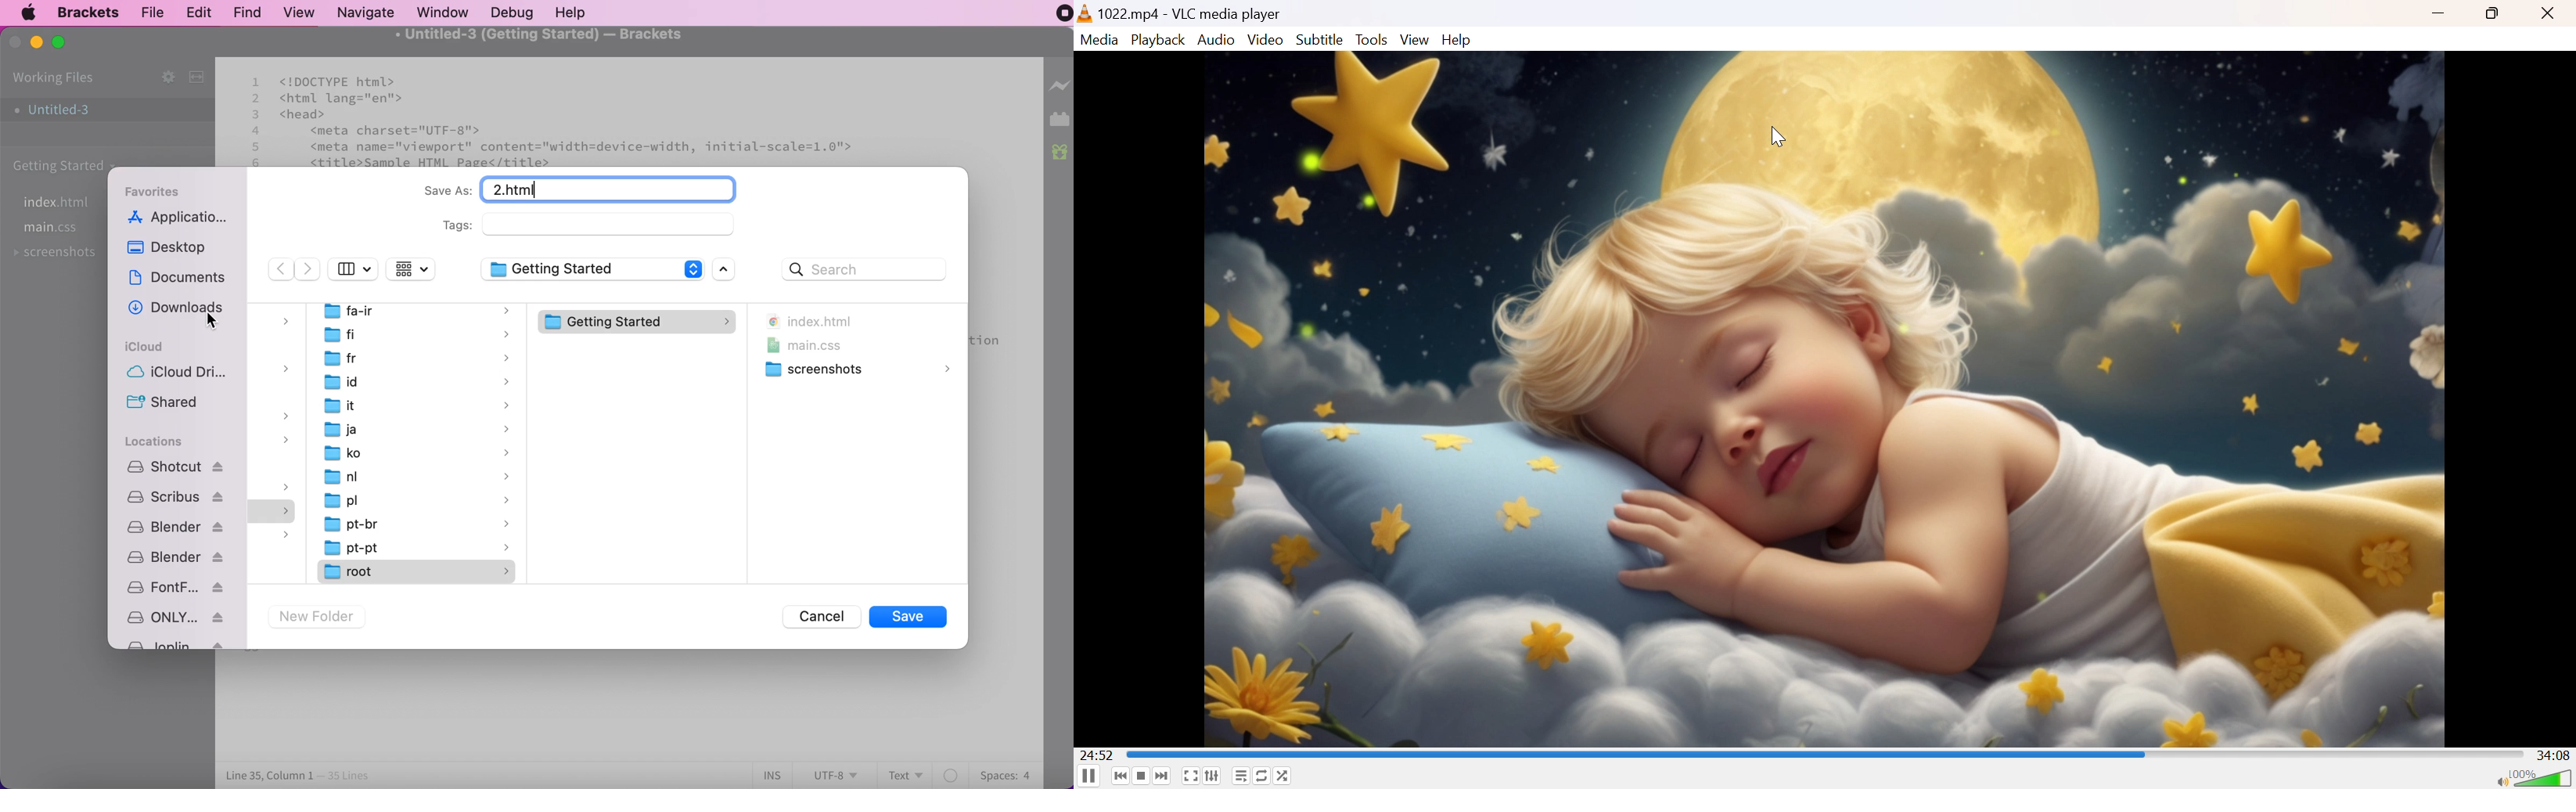 The width and height of the screenshot is (2576, 812). What do you see at coordinates (175, 643) in the screenshot?
I see `Joplin` at bounding box center [175, 643].